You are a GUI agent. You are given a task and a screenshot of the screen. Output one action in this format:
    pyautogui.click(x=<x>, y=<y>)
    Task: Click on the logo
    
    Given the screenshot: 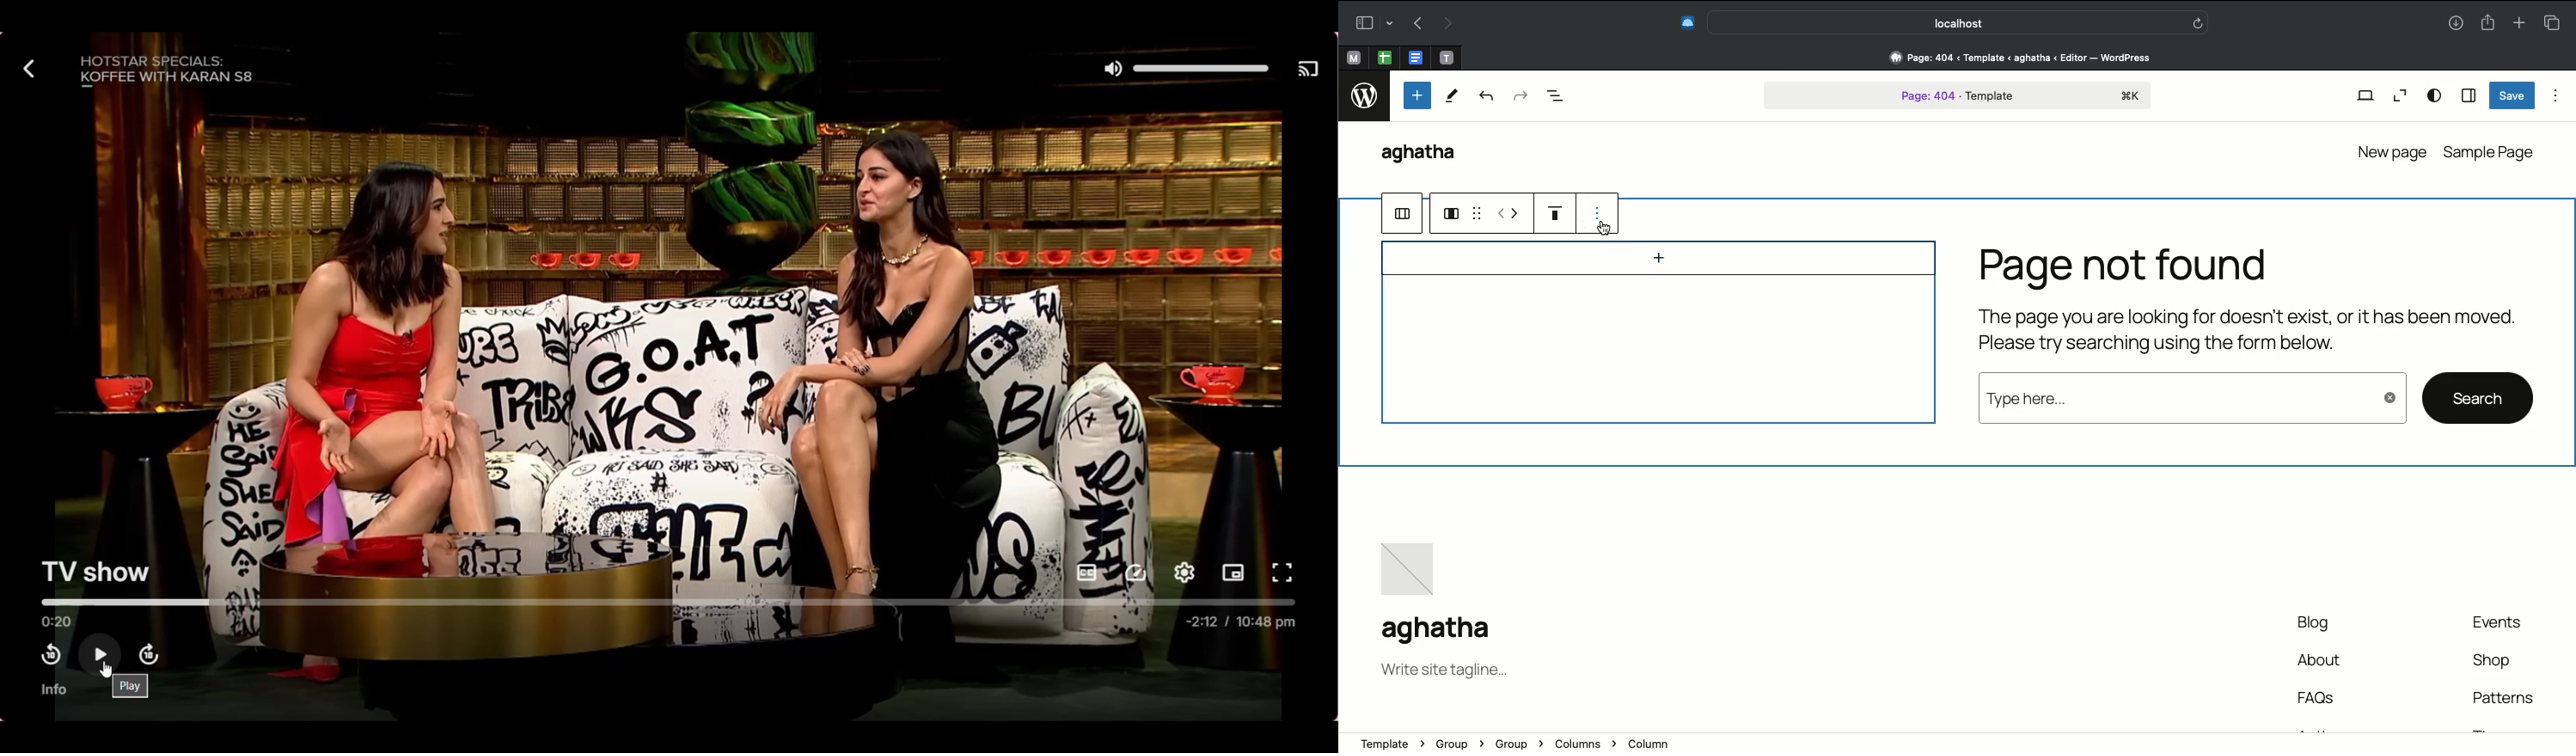 What is the action you would take?
    pyautogui.click(x=1363, y=97)
    